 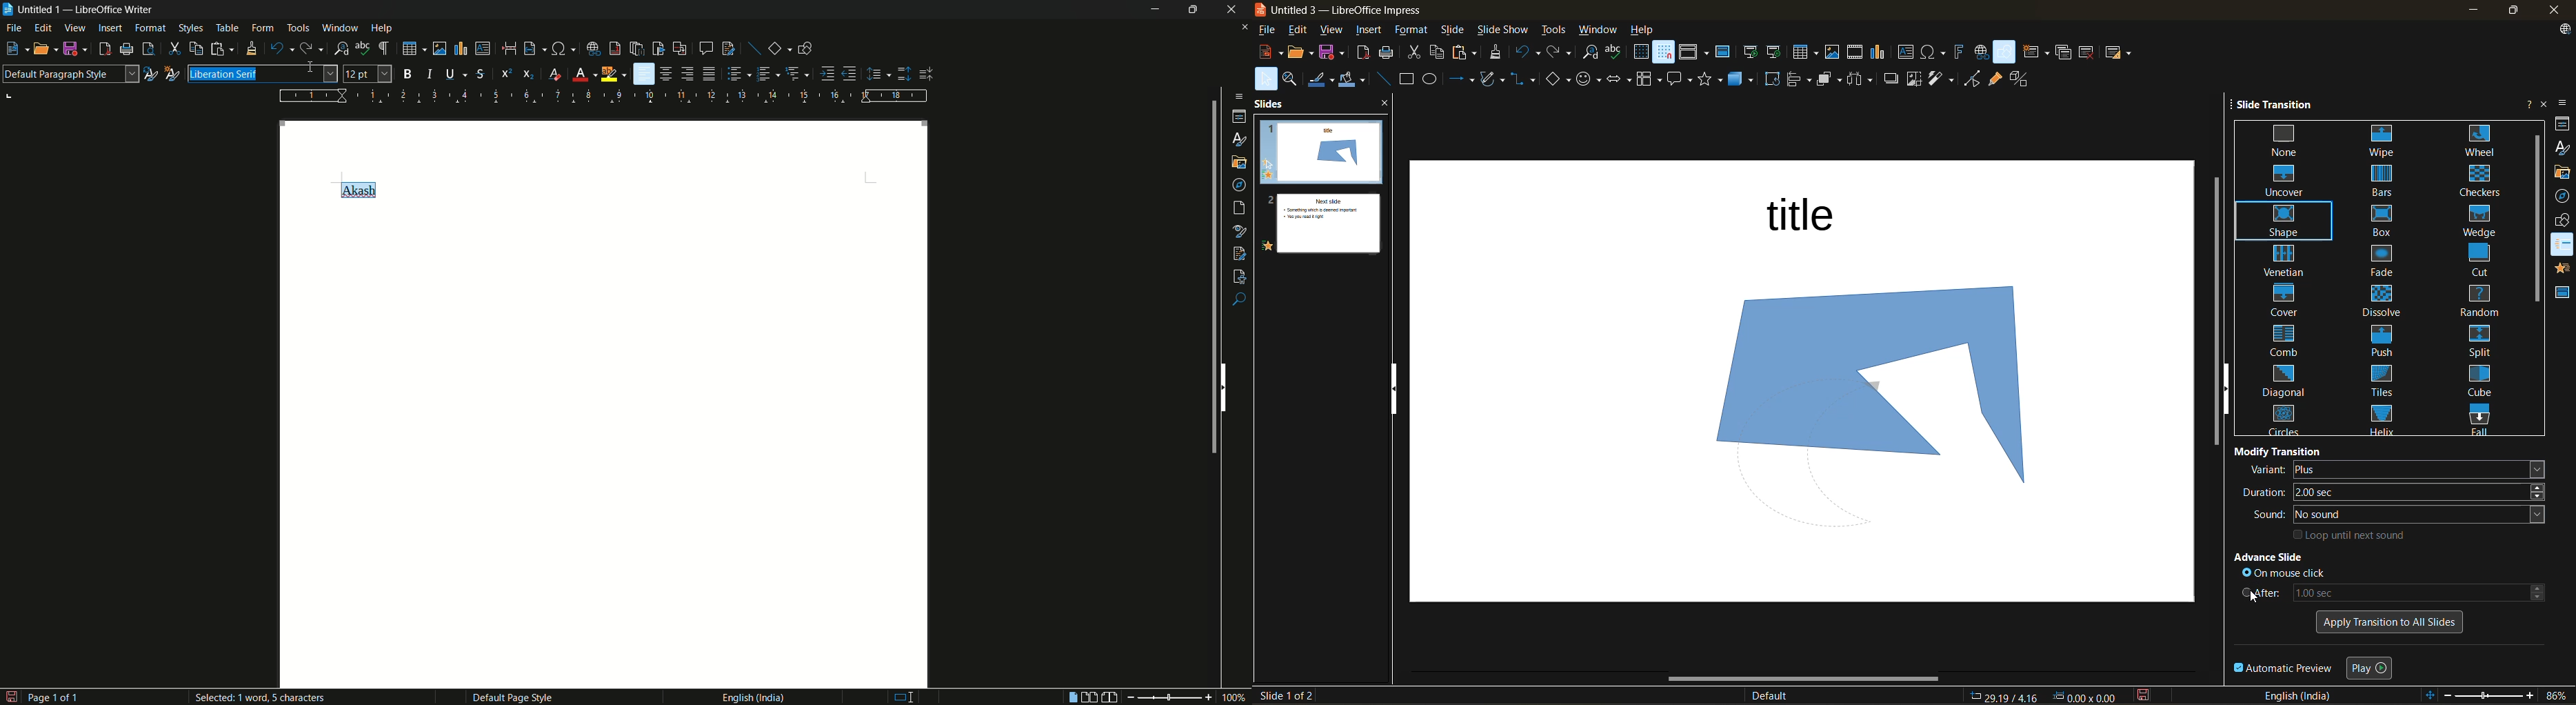 What do you see at coordinates (2561, 148) in the screenshot?
I see `styles` at bounding box center [2561, 148].